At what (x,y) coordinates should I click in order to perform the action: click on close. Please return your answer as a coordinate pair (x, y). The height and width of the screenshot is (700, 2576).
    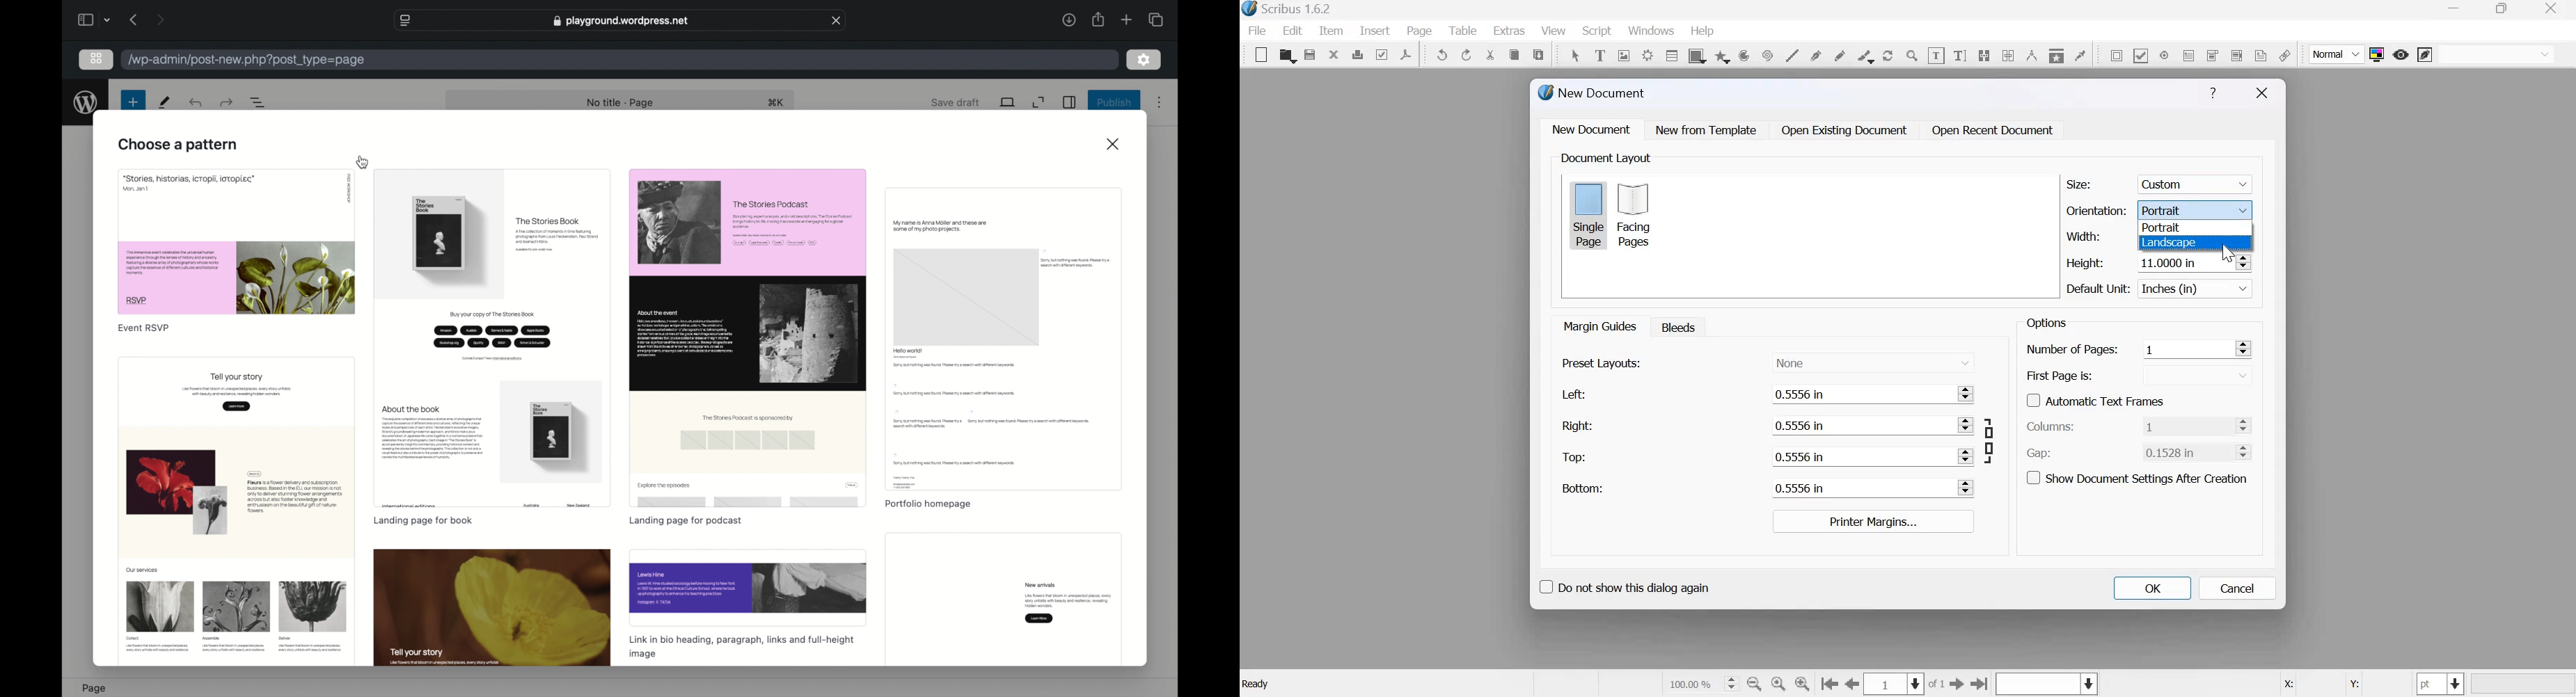
    Looking at the image, I should click on (1334, 54).